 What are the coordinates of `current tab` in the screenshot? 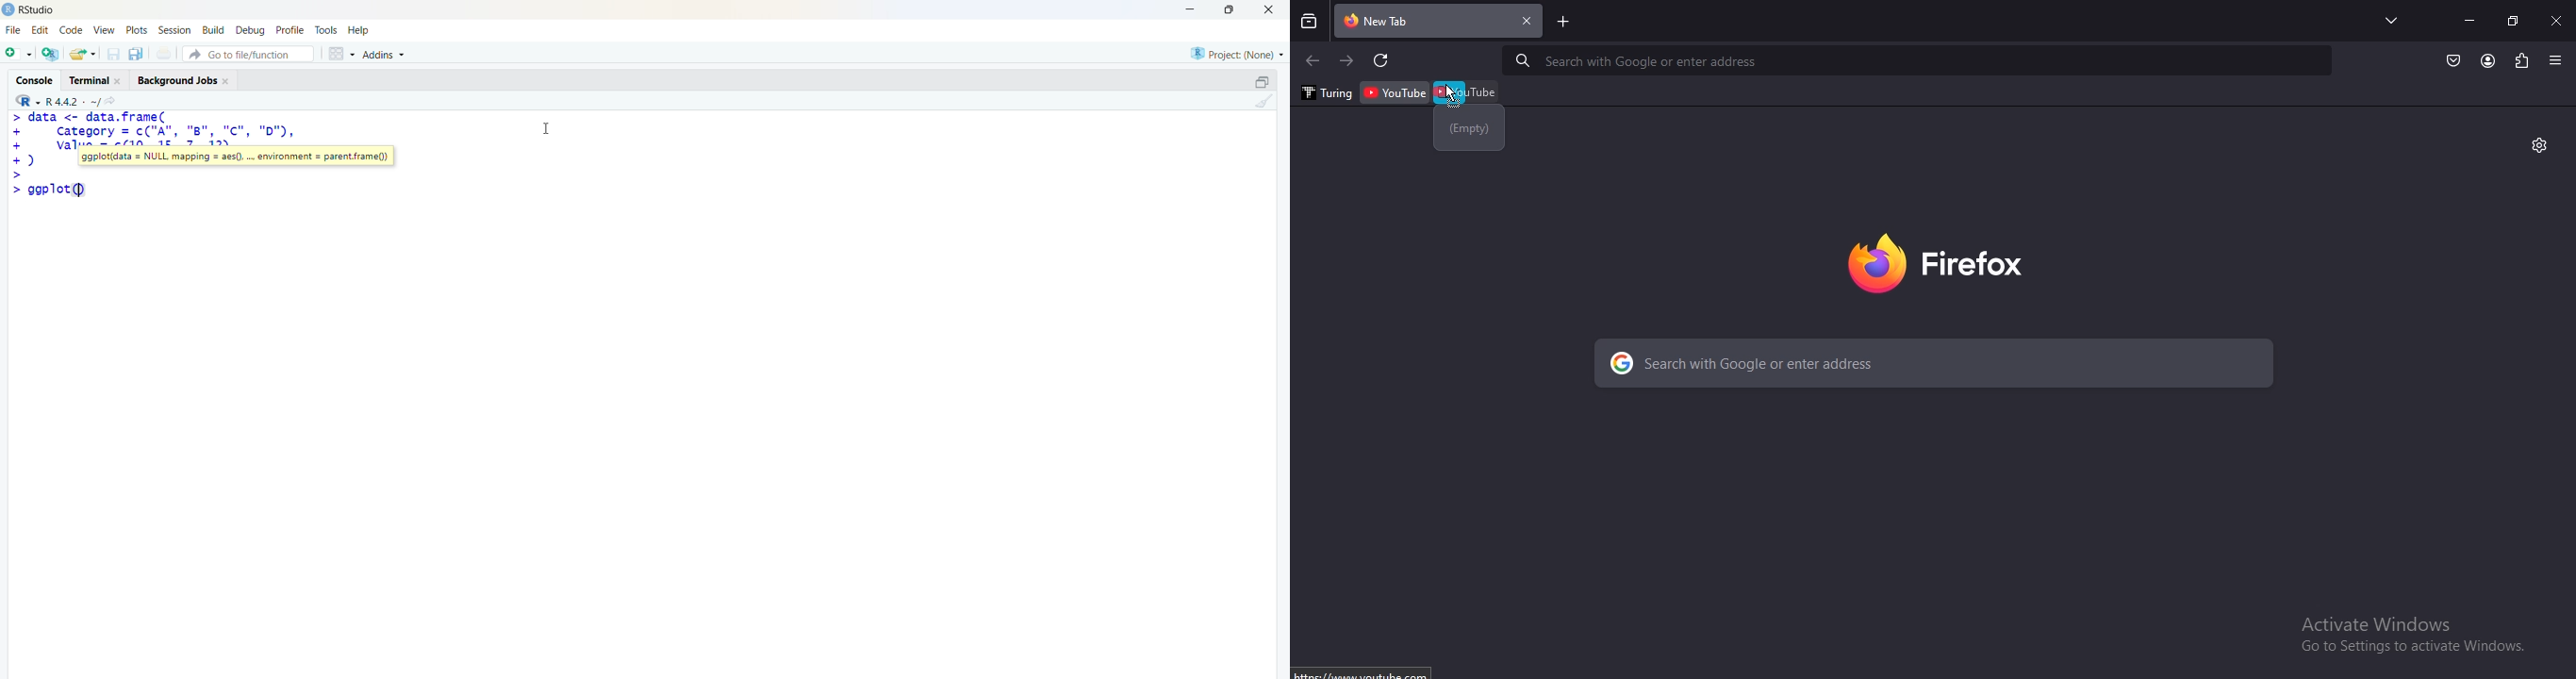 It's located at (1440, 22).